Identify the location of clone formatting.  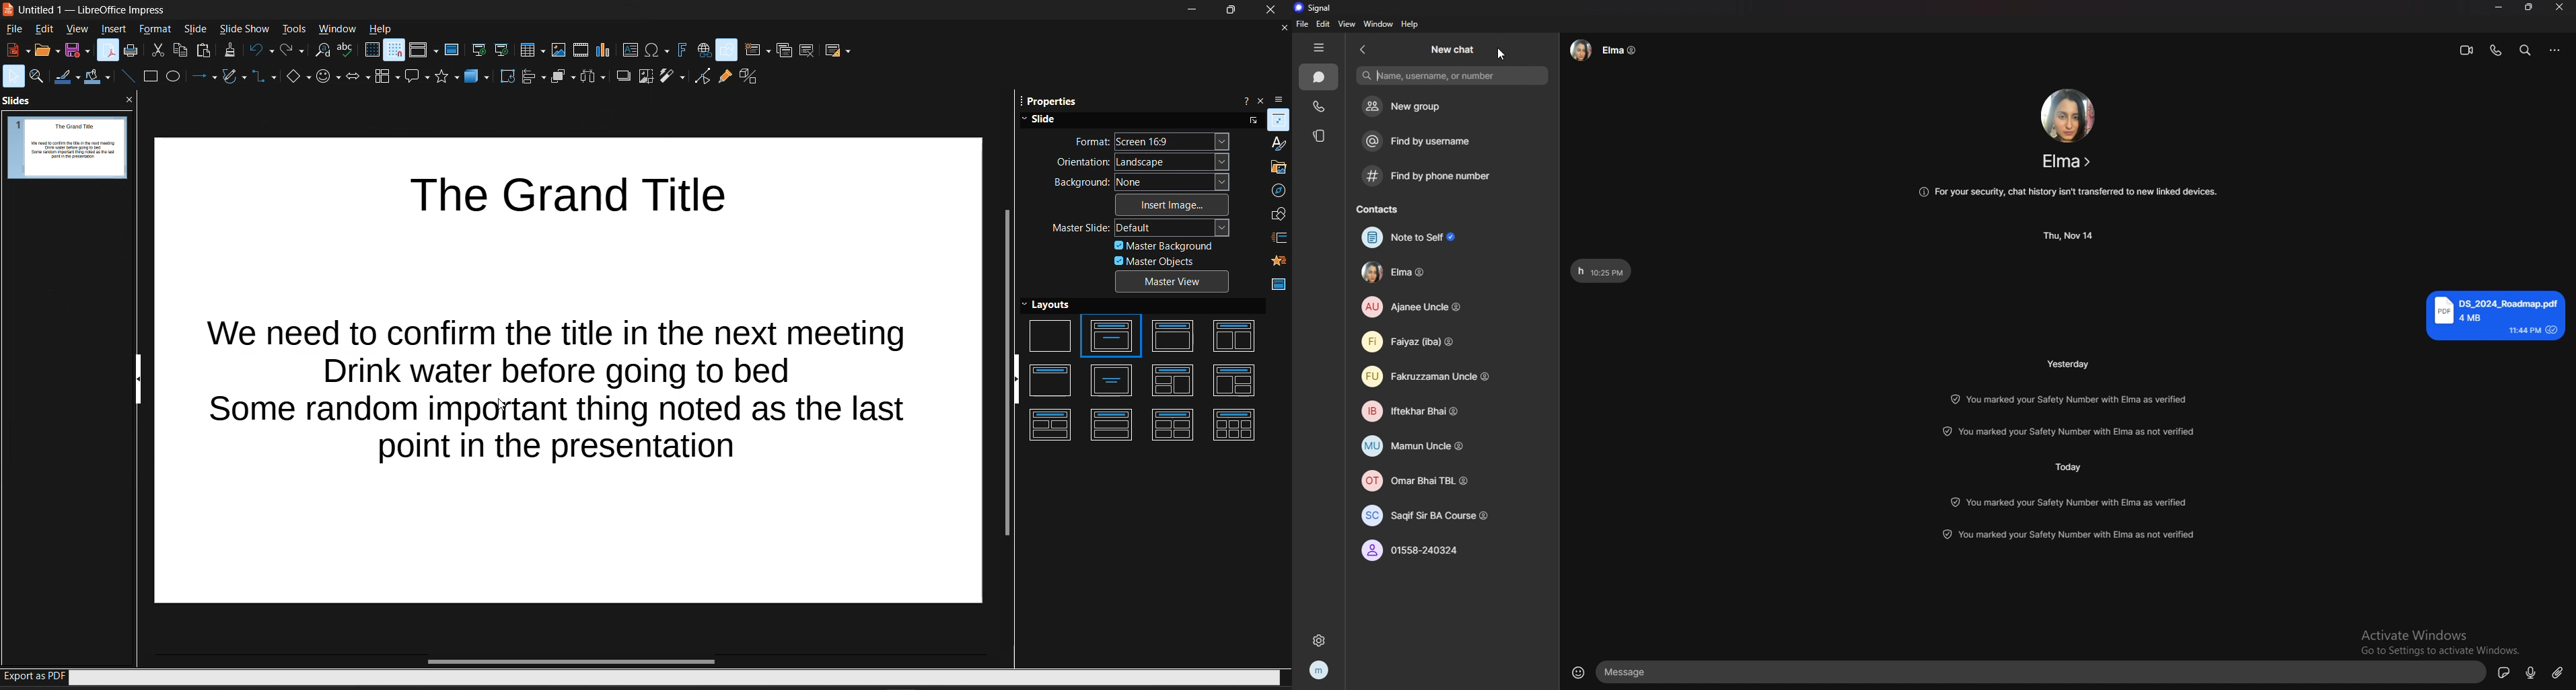
(231, 50).